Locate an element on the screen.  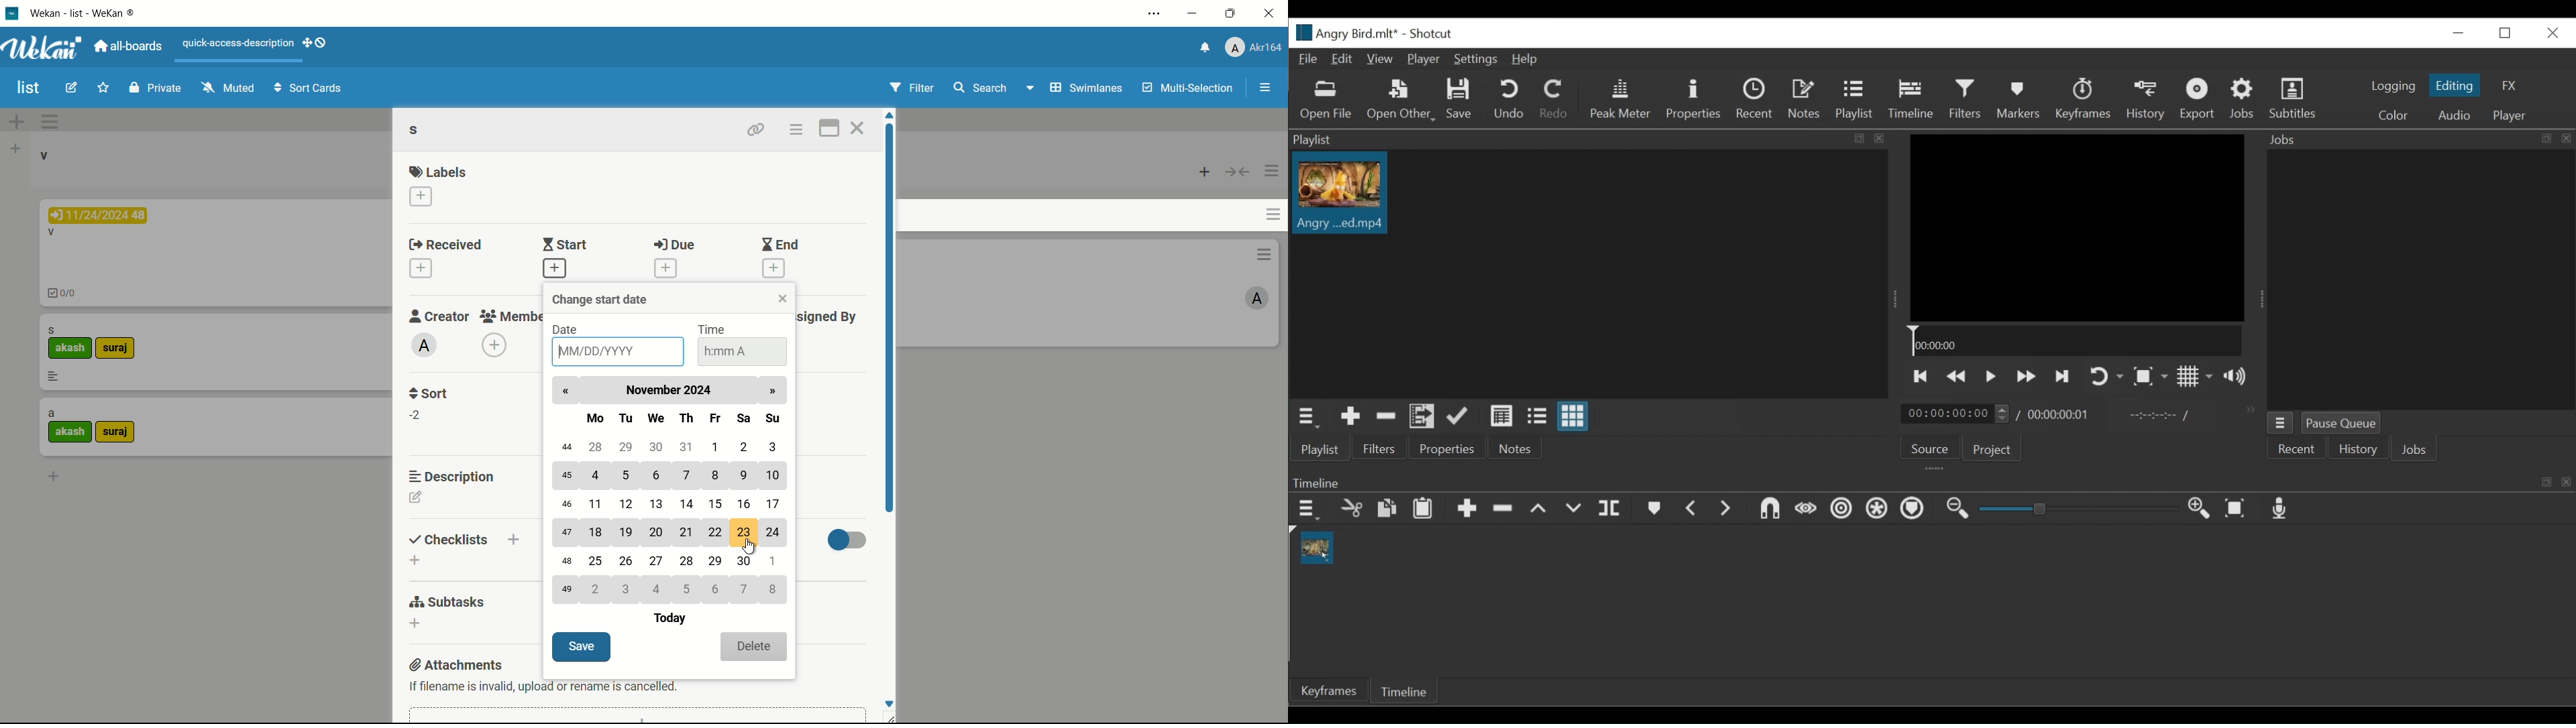
File name is located at coordinates (1343, 33).